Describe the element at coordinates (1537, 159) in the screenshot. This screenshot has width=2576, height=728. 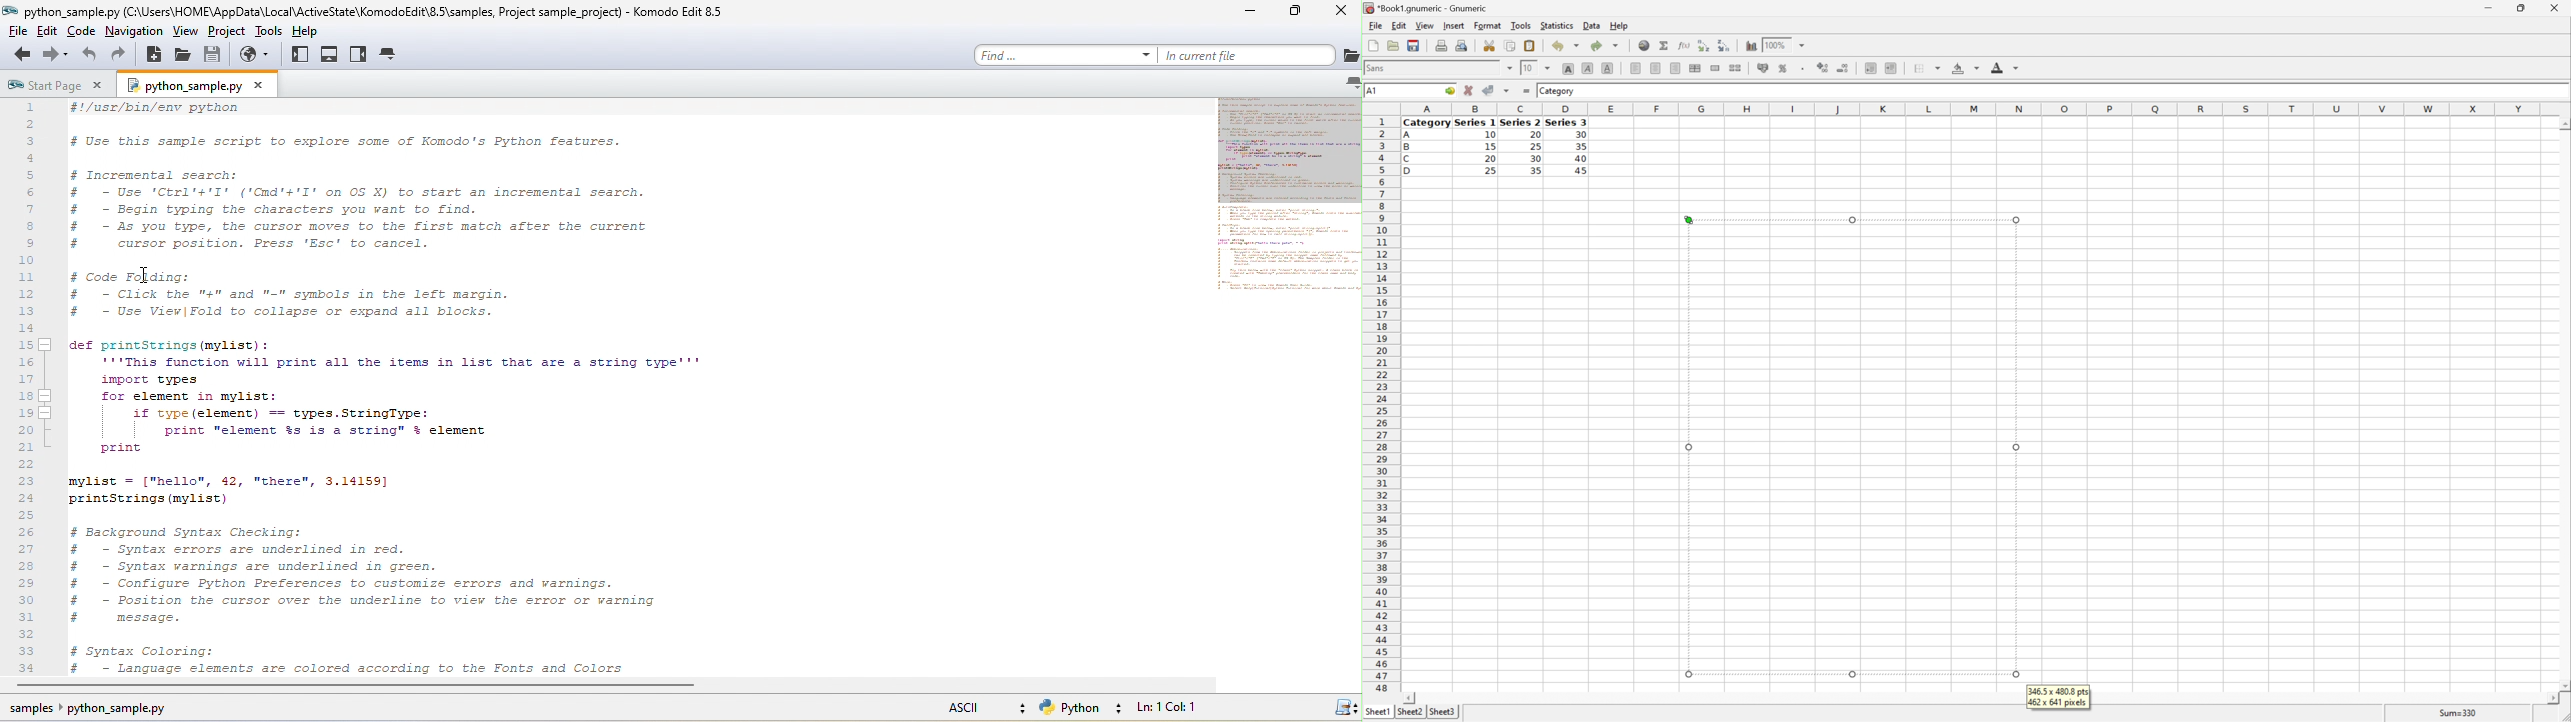
I see `30` at that location.